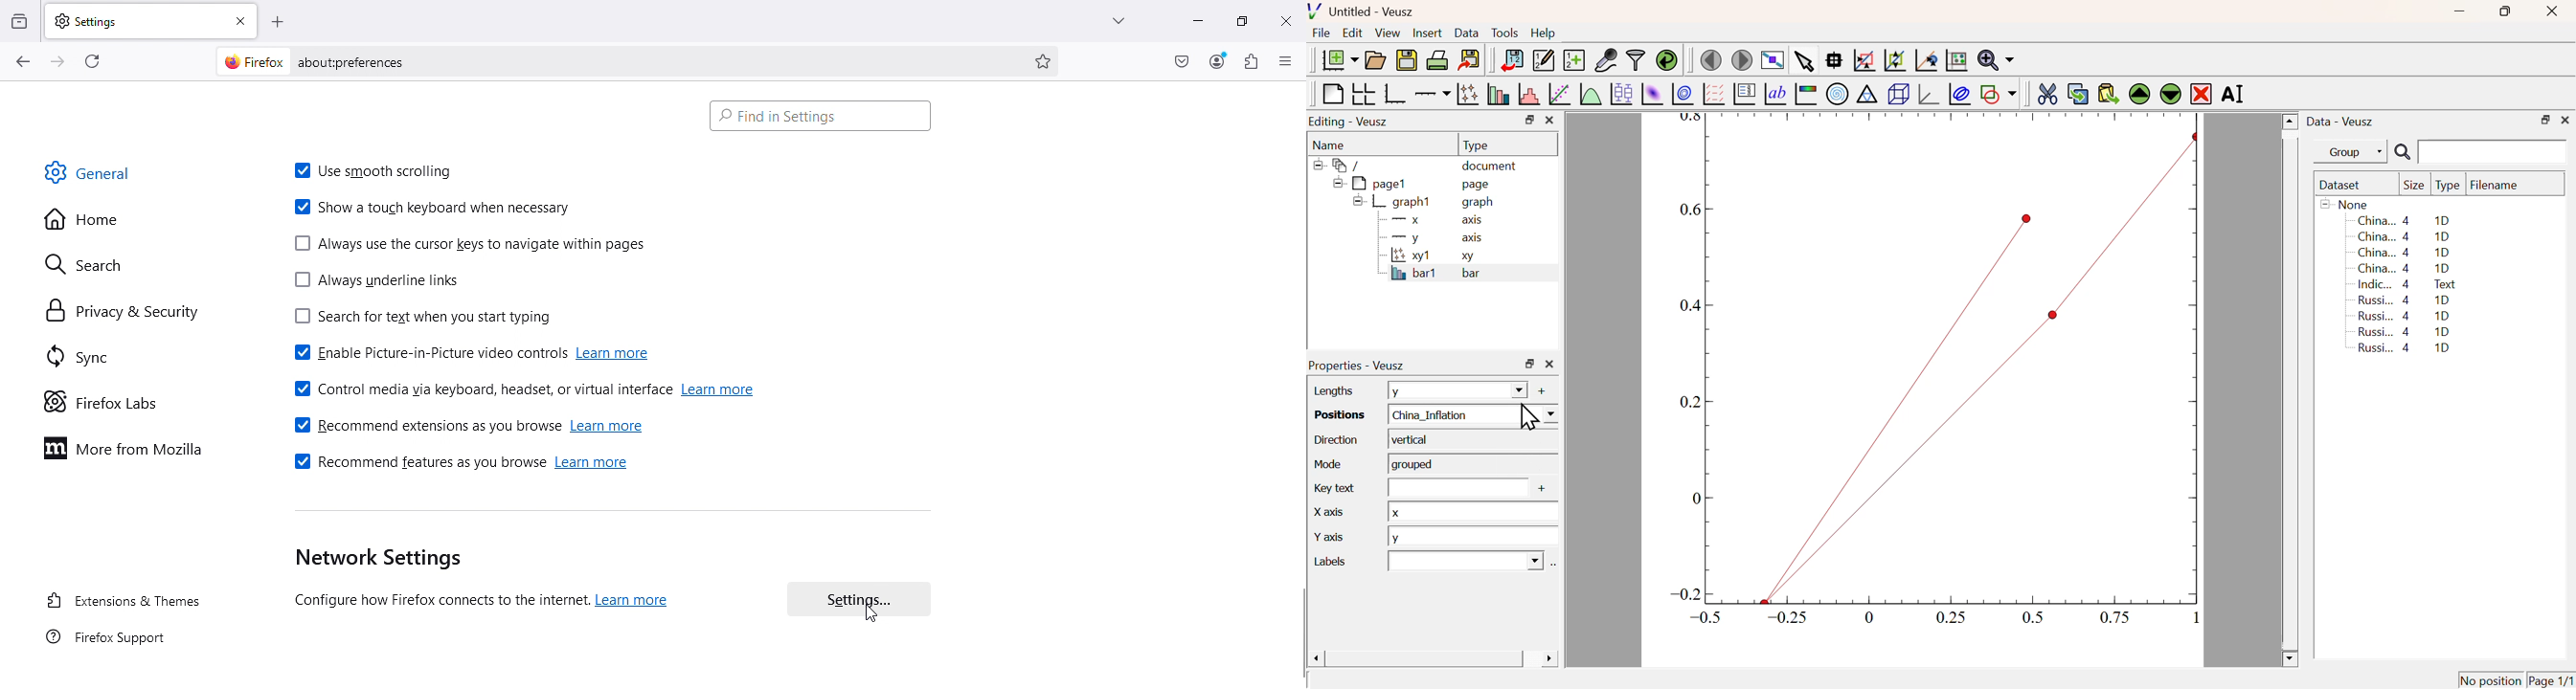 The width and height of the screenshot is (2576, 700). I want to click on Select items from graph or scroll, so click(1803, 63).